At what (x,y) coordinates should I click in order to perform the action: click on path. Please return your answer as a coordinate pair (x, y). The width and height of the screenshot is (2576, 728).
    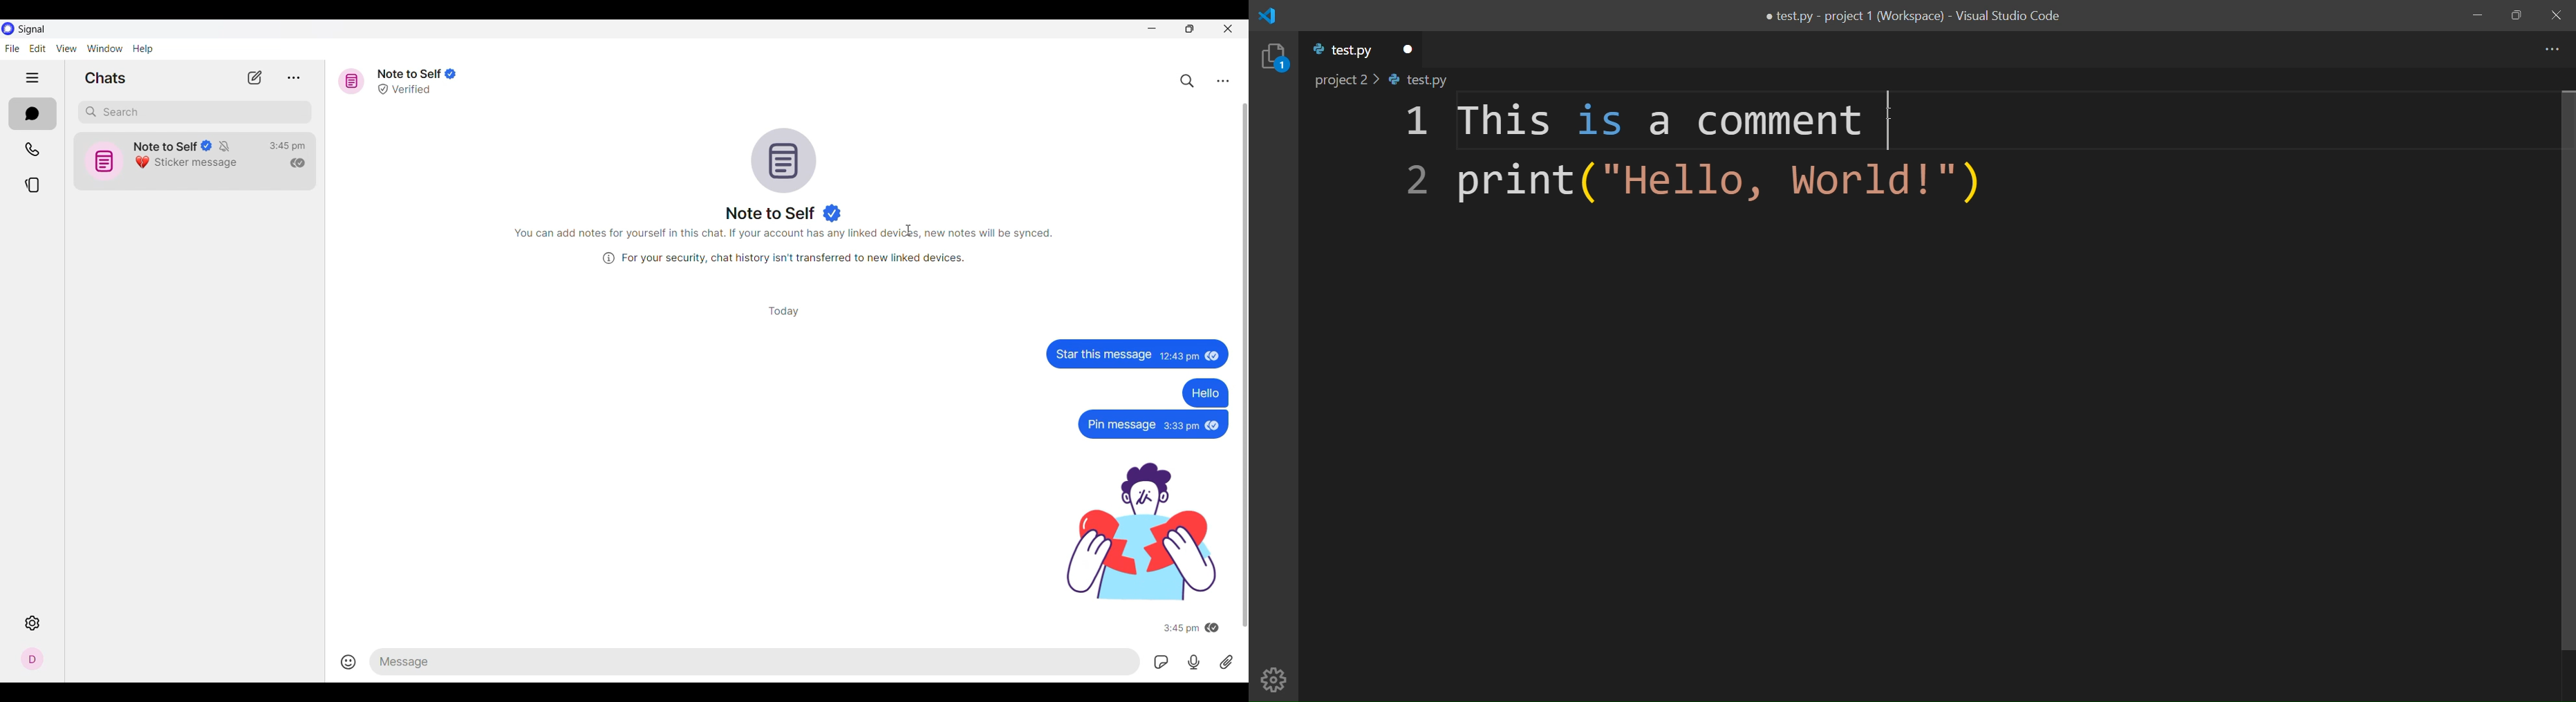
    Looking at the image, I should click on (1394, 82).